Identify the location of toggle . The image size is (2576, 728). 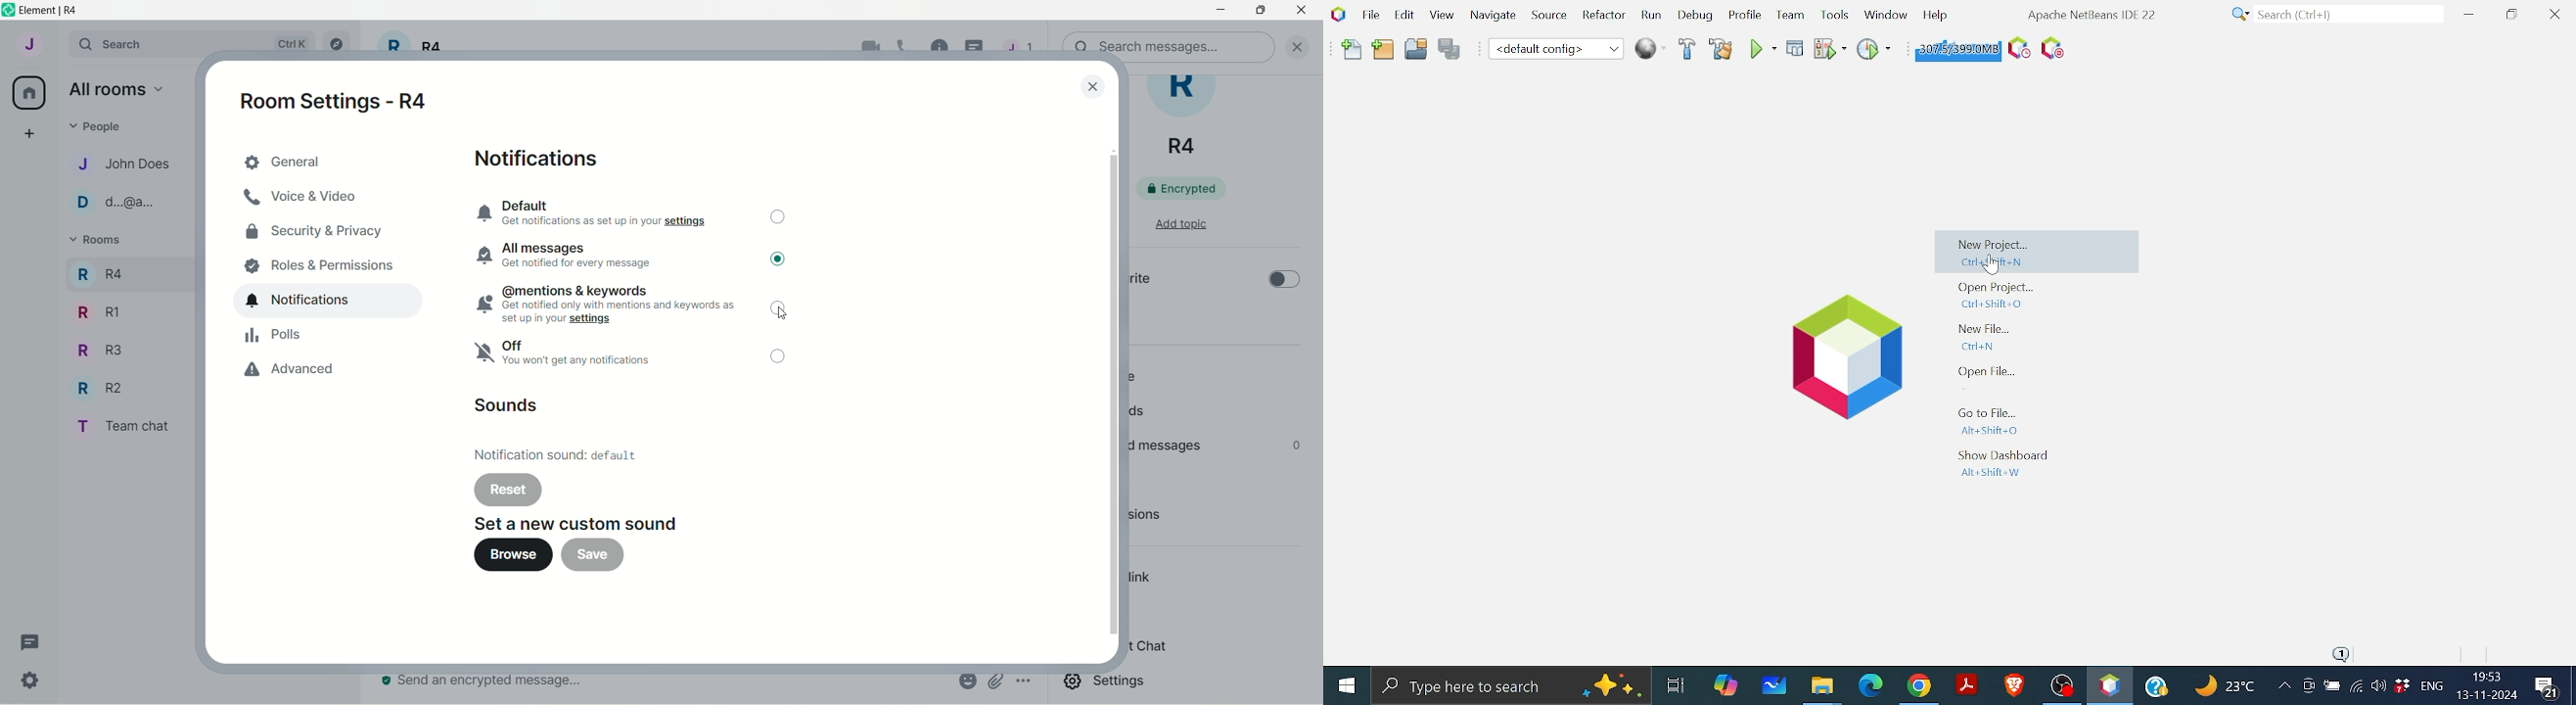
(781, 264).